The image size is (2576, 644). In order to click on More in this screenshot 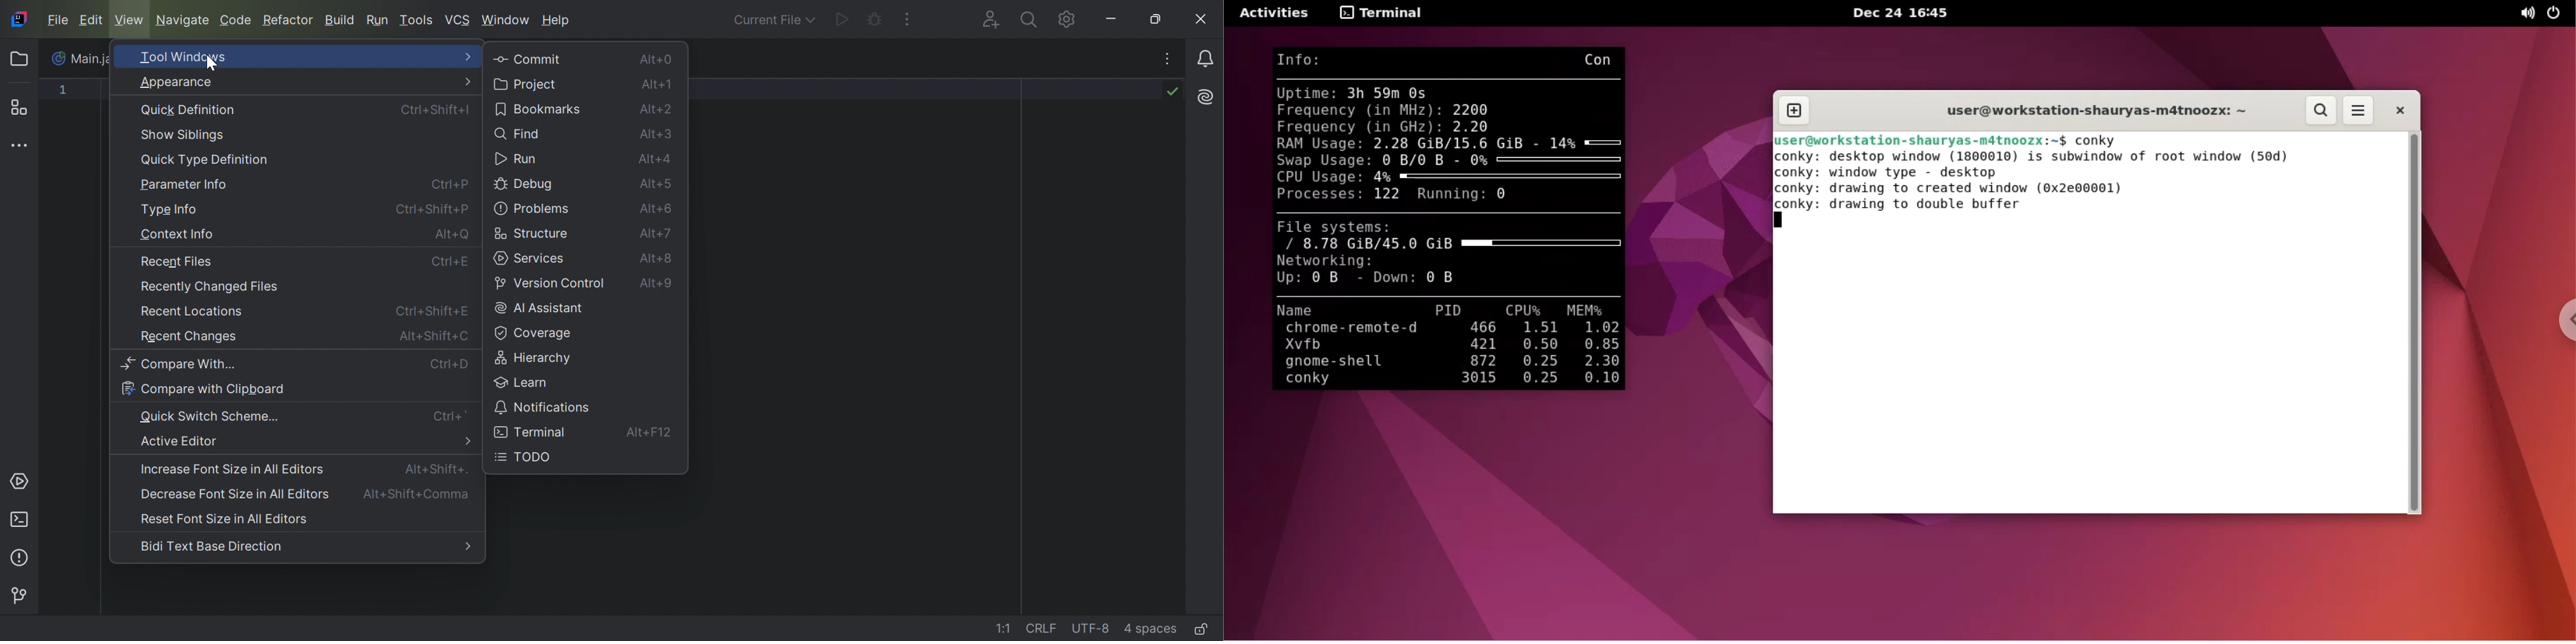, I will do `click(469, 82)`.